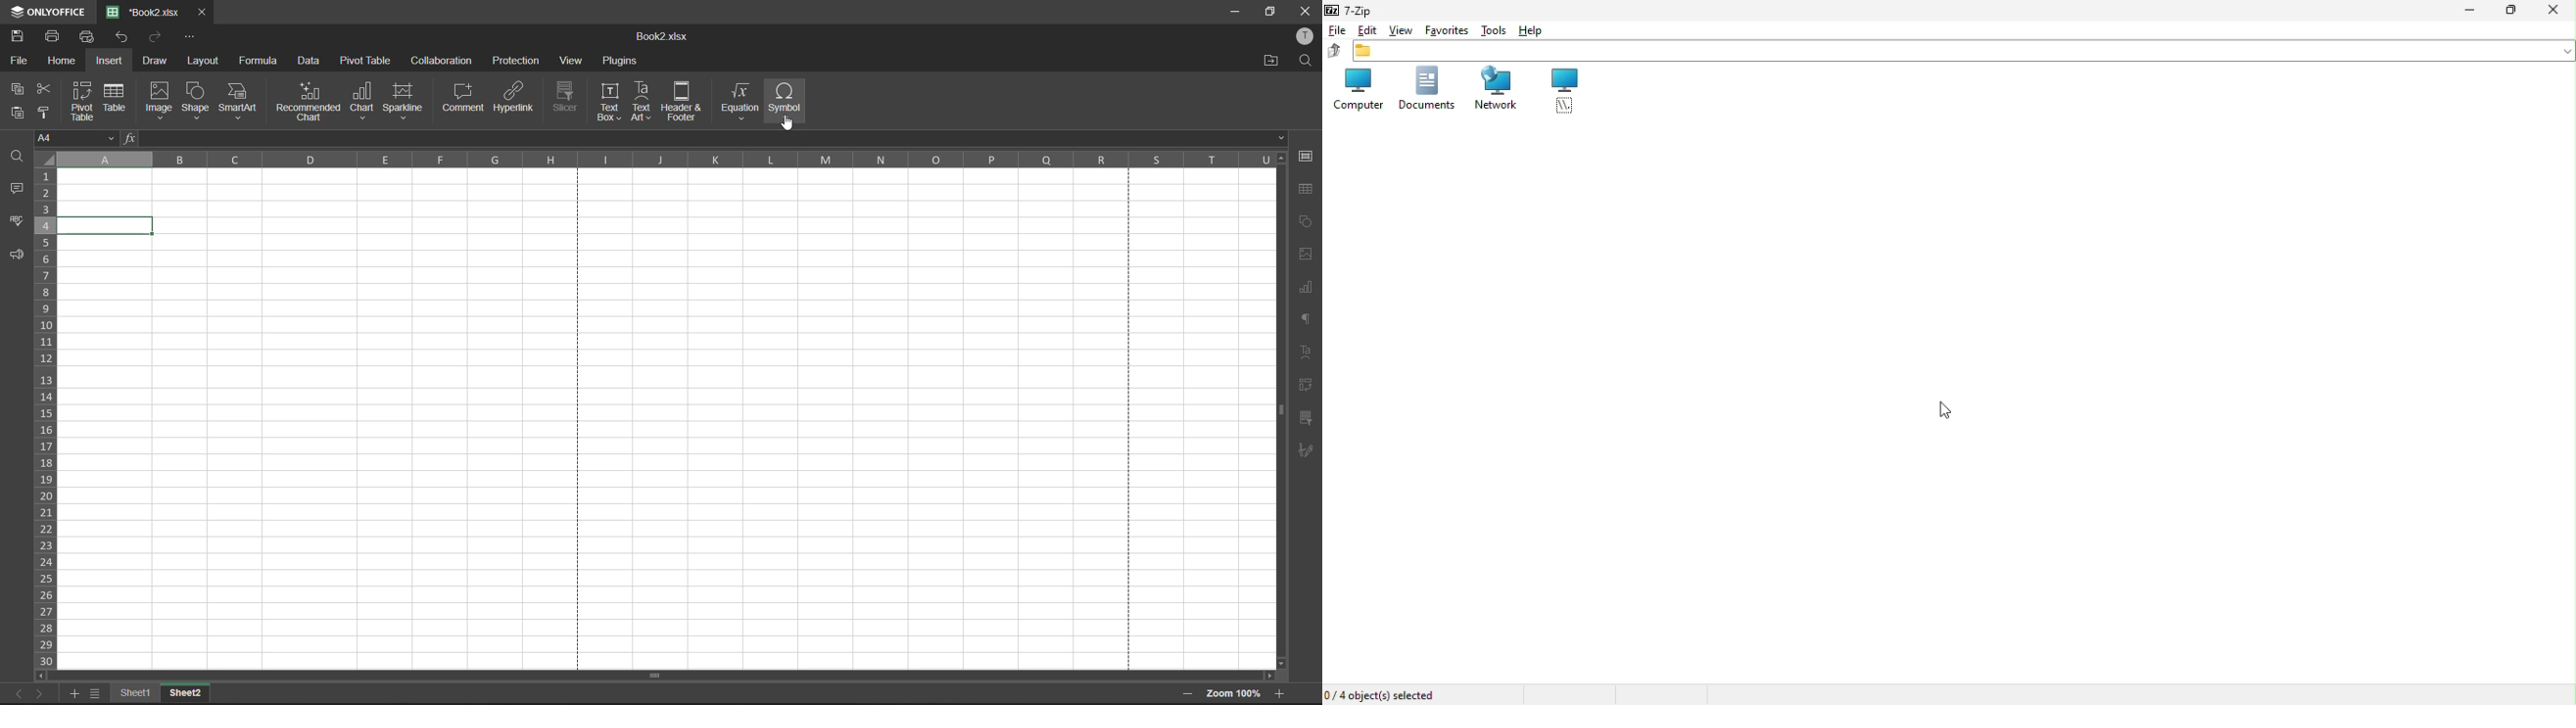 The height and width of the screenshot is (728, 2576). Describe the element at coordinates (52, 34) in the screenshot. I see `print` at that location.